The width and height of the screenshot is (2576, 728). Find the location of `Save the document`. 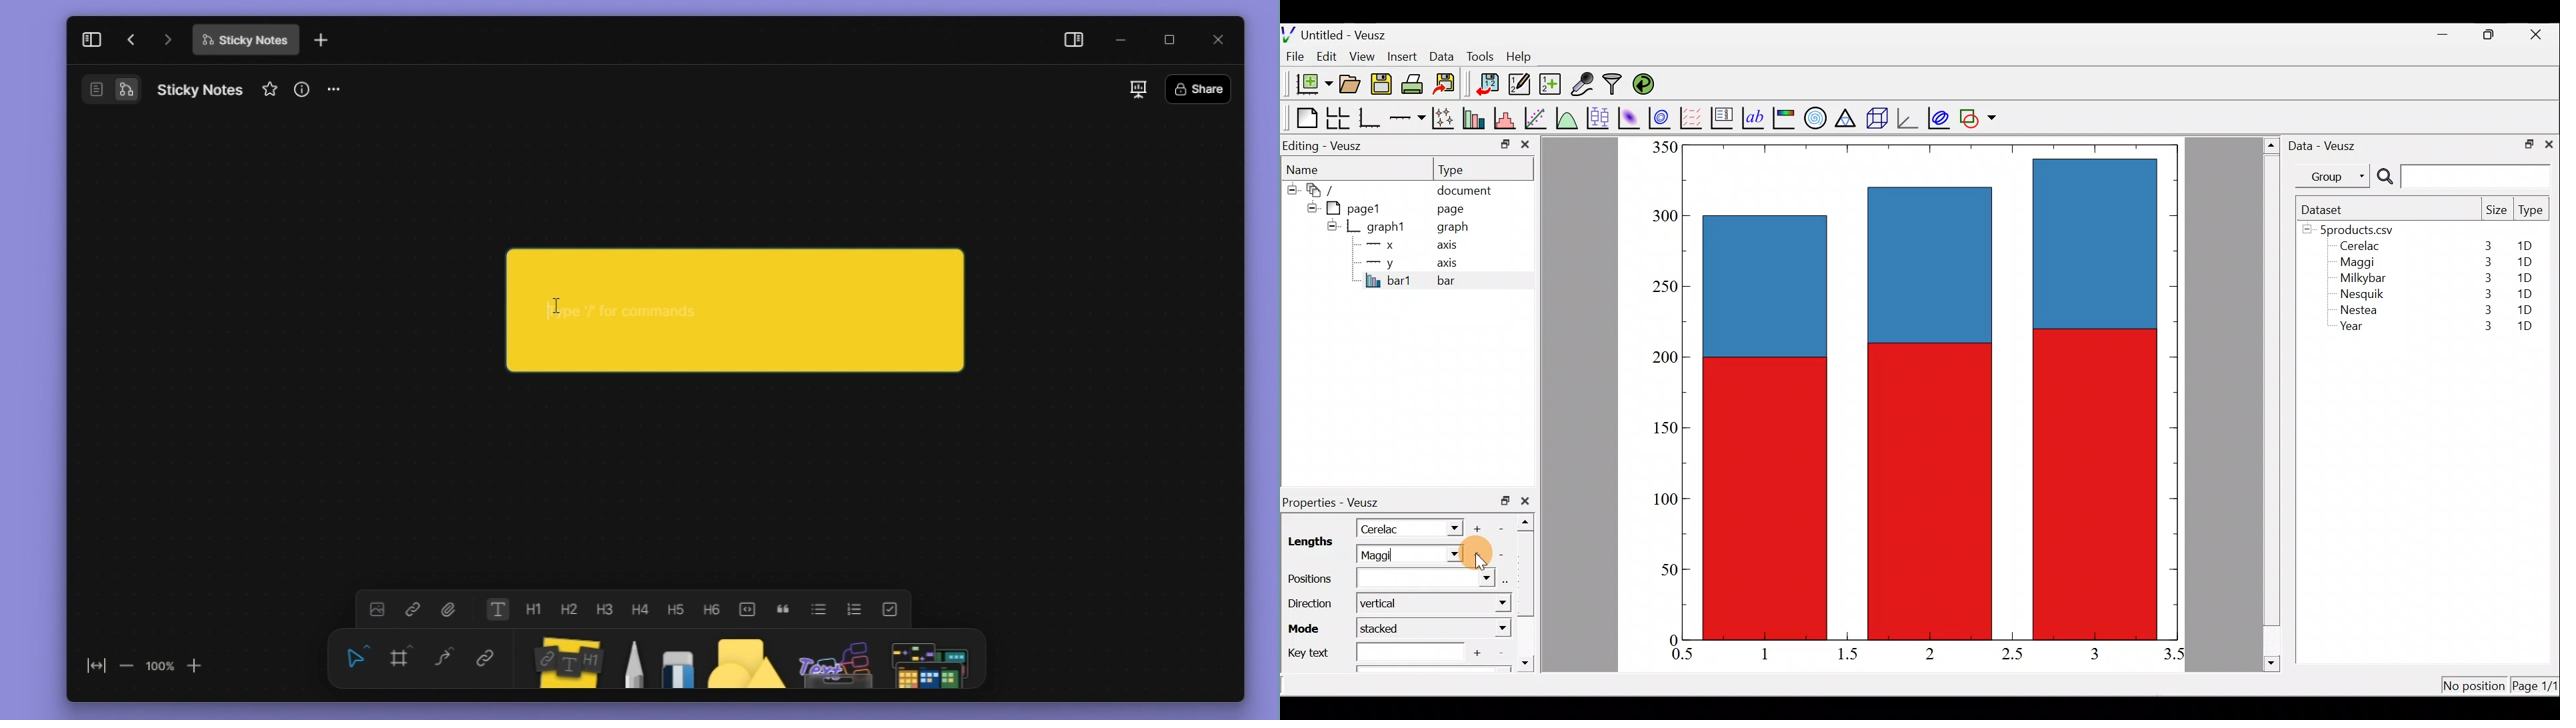

Save the document is located at coordinates (1383, 87).